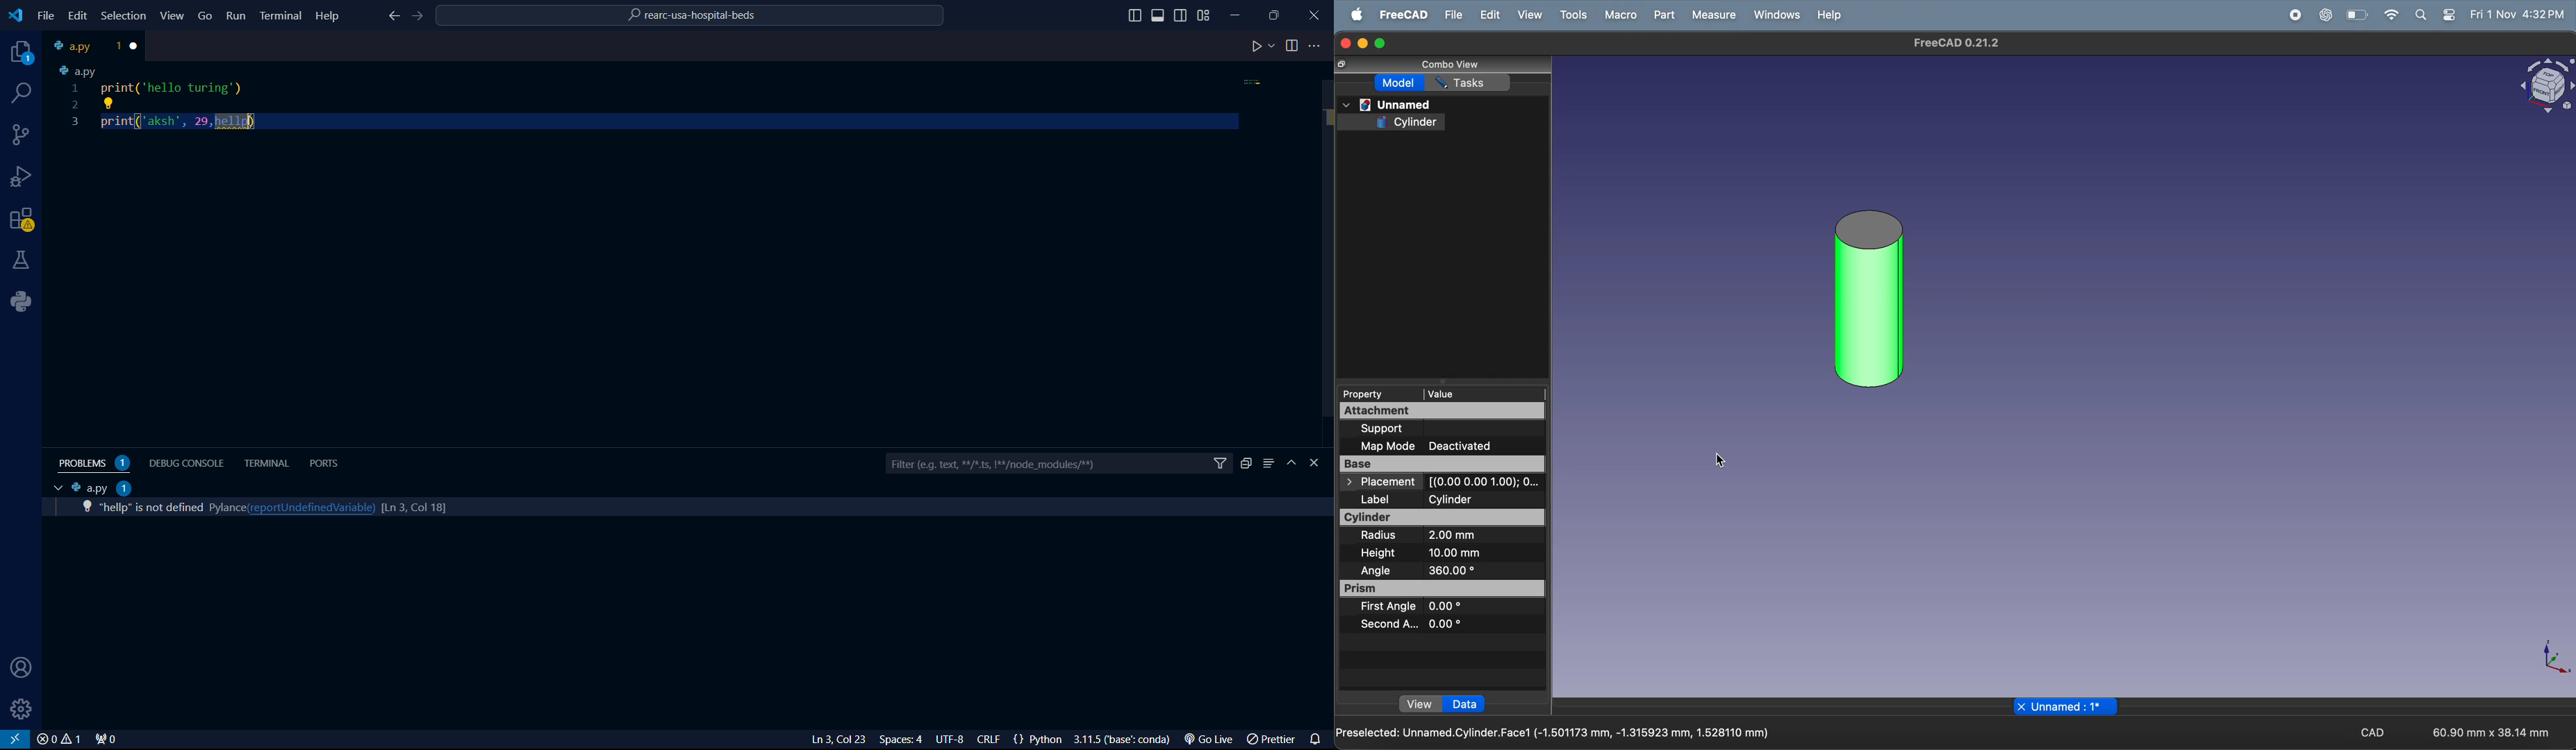 Image resolution: width=2576 pixels, height=756 pixels. Describe the element at coordinates (237, 18) in the screenshot. I see `Run` at that location.